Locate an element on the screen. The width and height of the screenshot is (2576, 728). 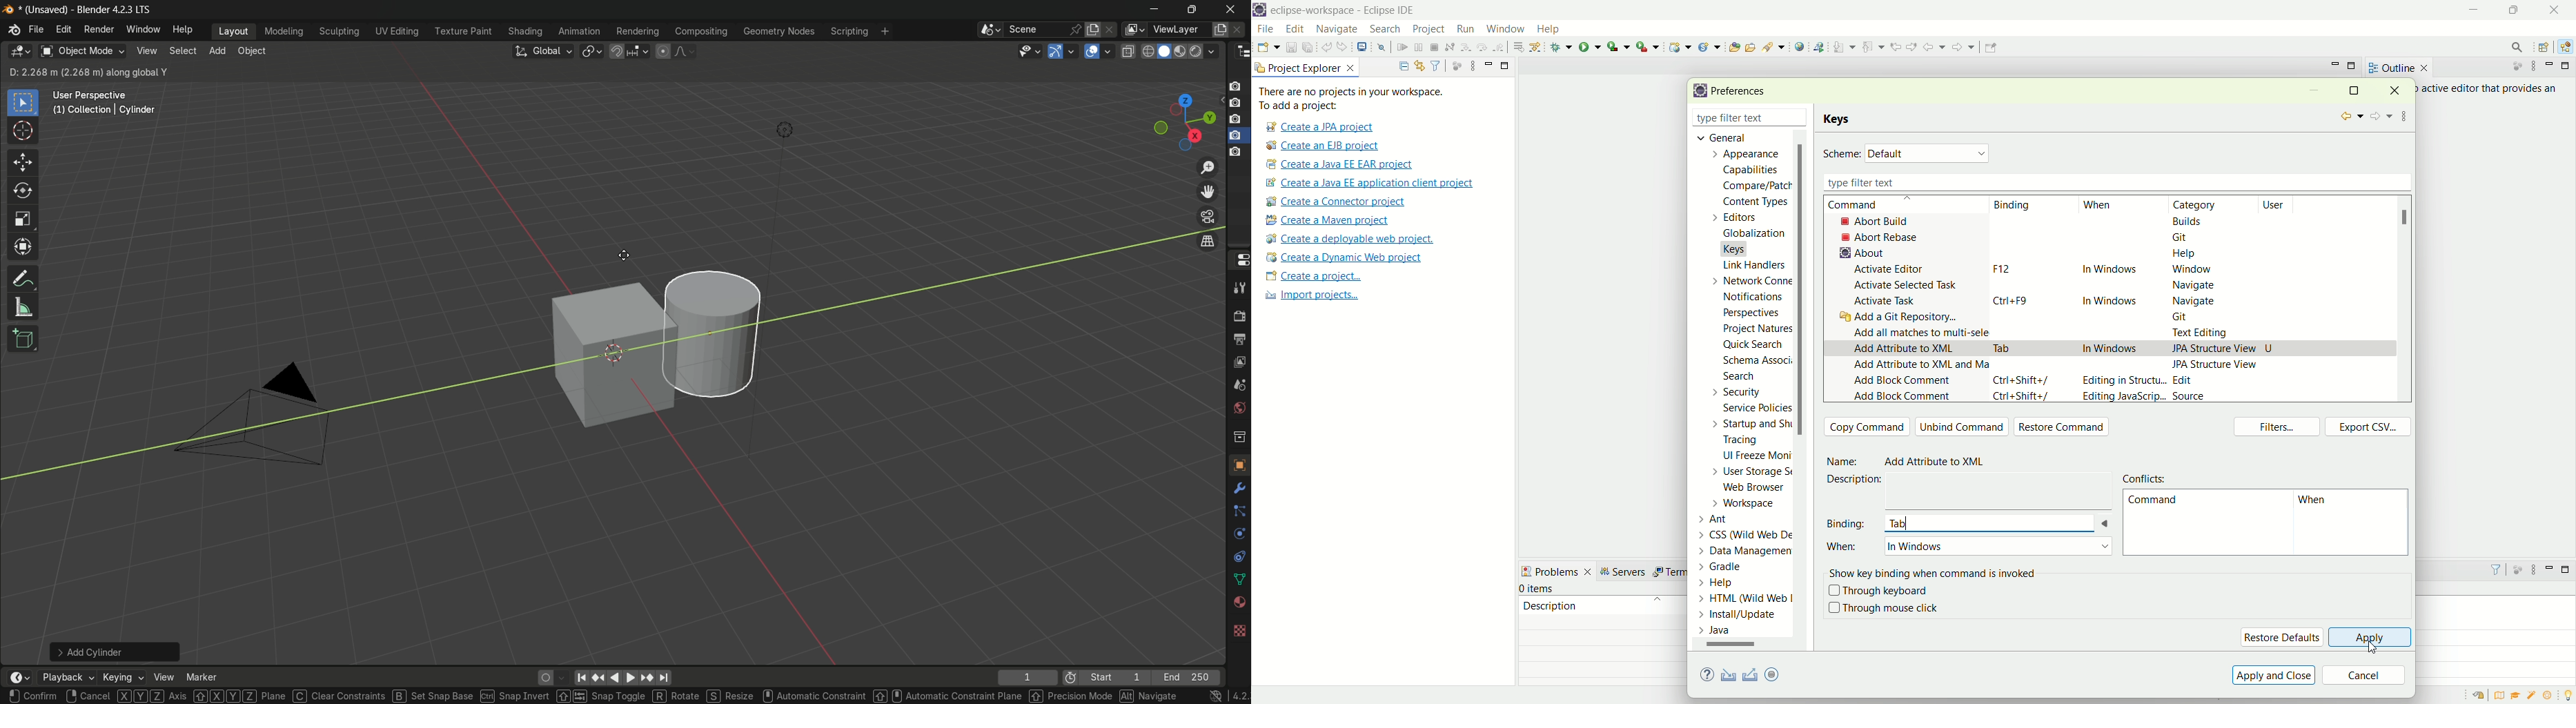
ctrl+shift+/ is located at coordinates (2022, 380).